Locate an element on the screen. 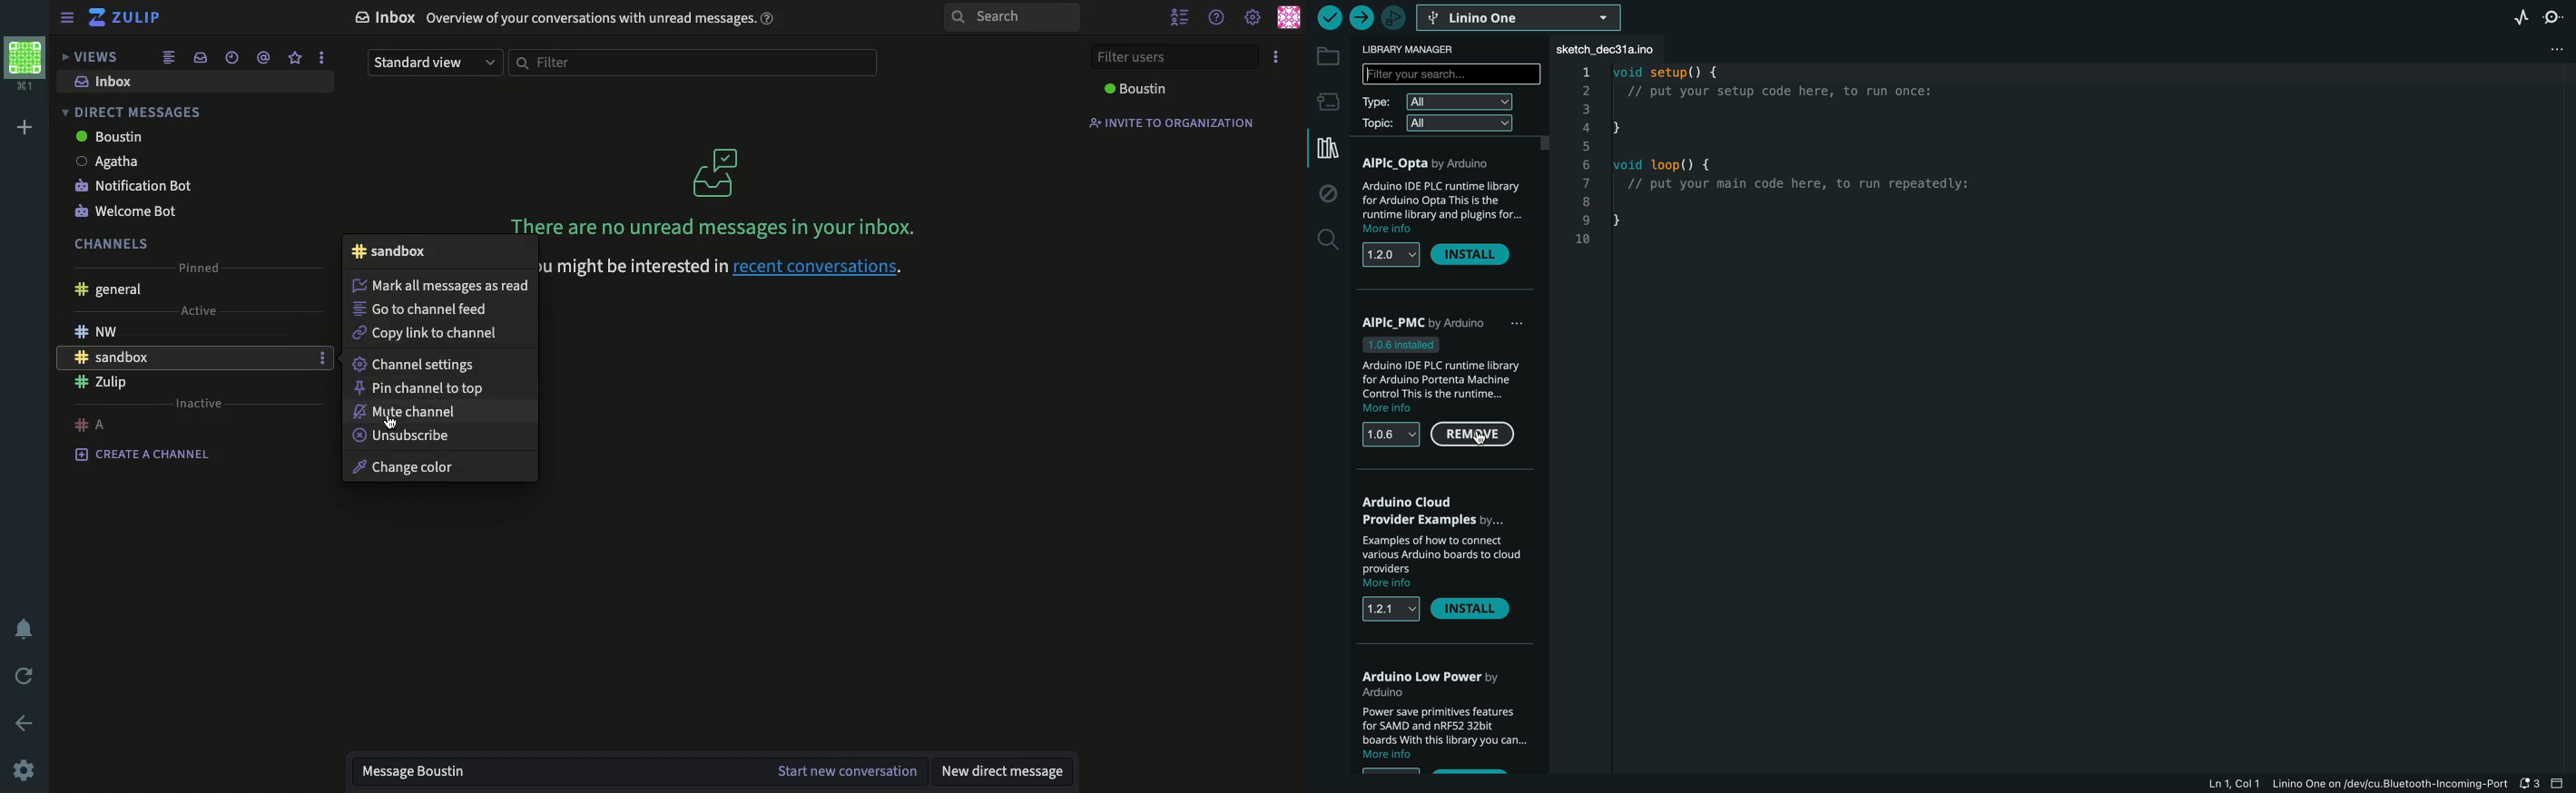 Image resolution: width=2576 pixels, height=812 pixels. nw is located at coordinates (98, 329).